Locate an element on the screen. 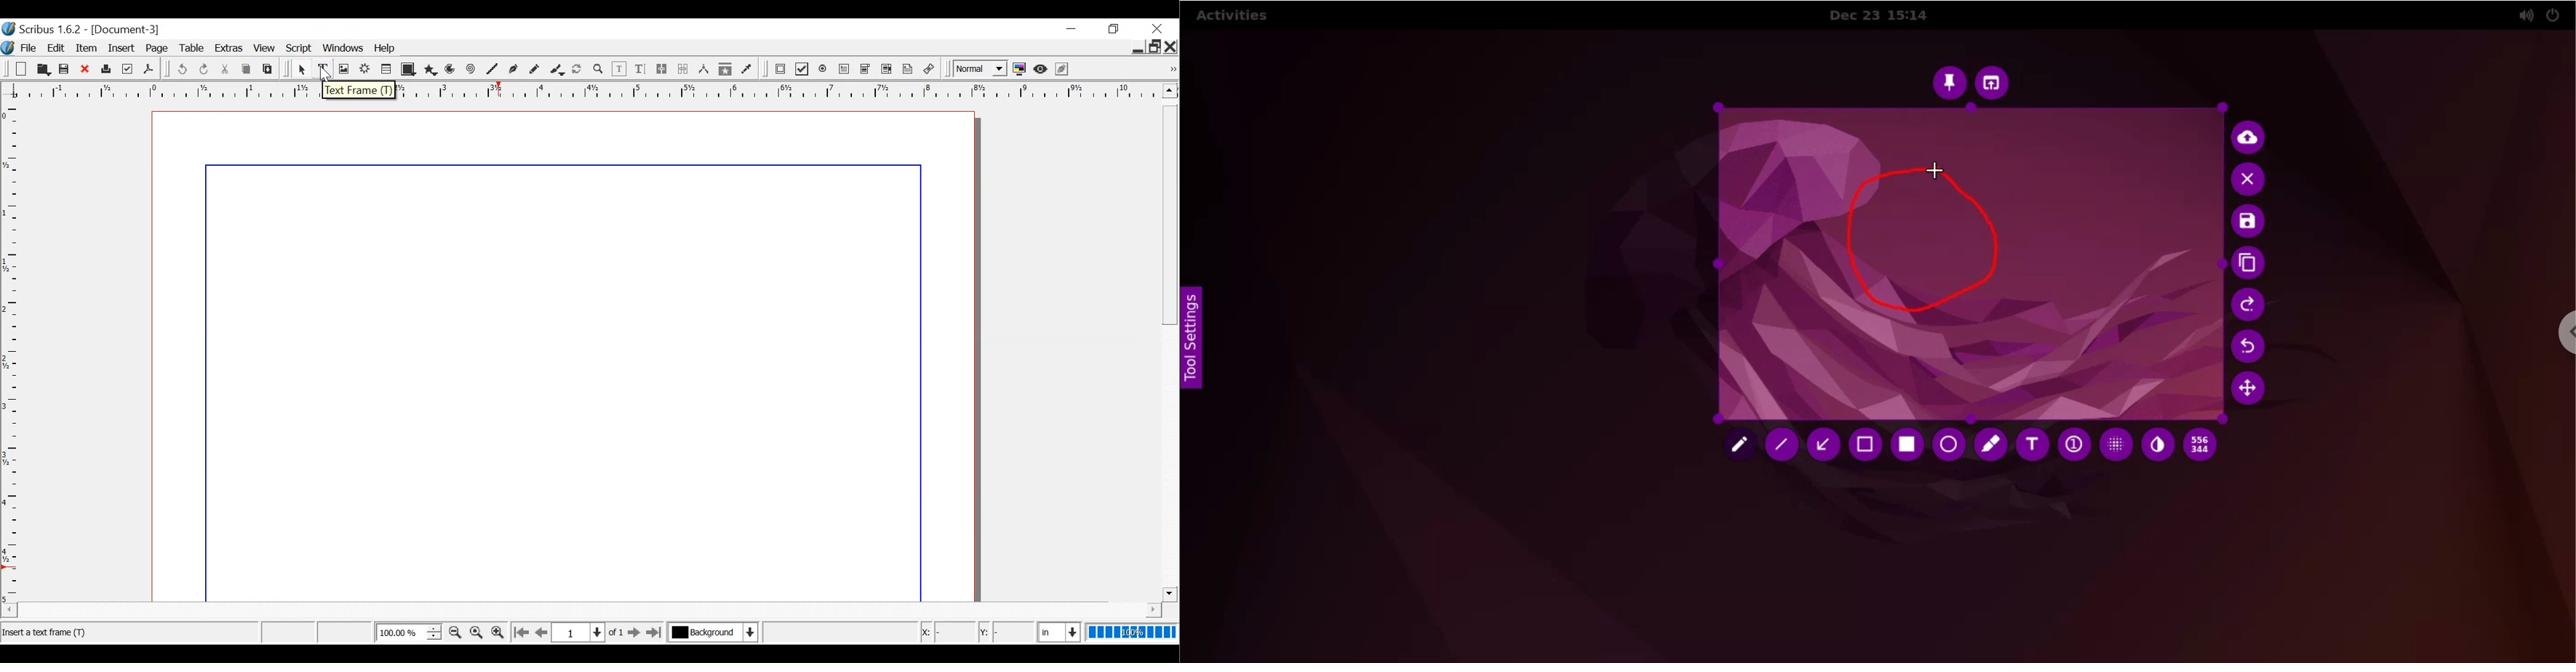 This screenshot has width=2576, height=672. link Annotation is located at coordinates (929, 69).